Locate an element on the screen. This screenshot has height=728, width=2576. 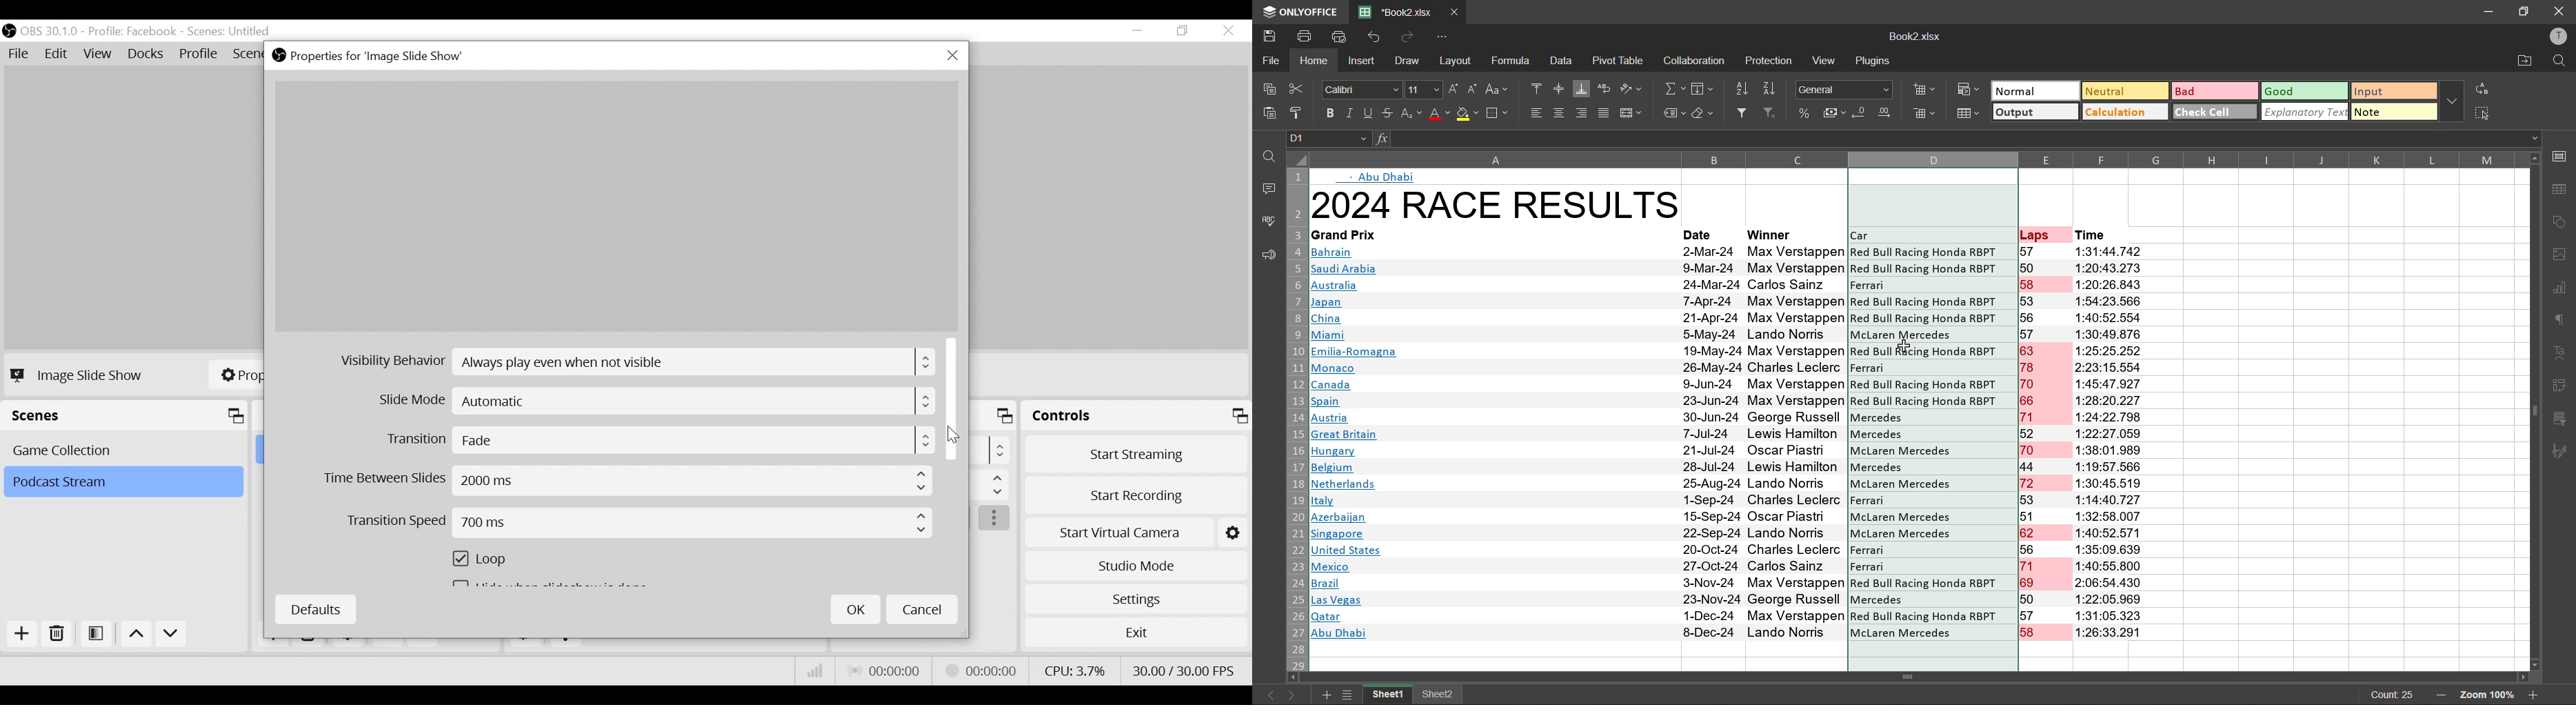
slicer is located at coordinates (2564, 421).